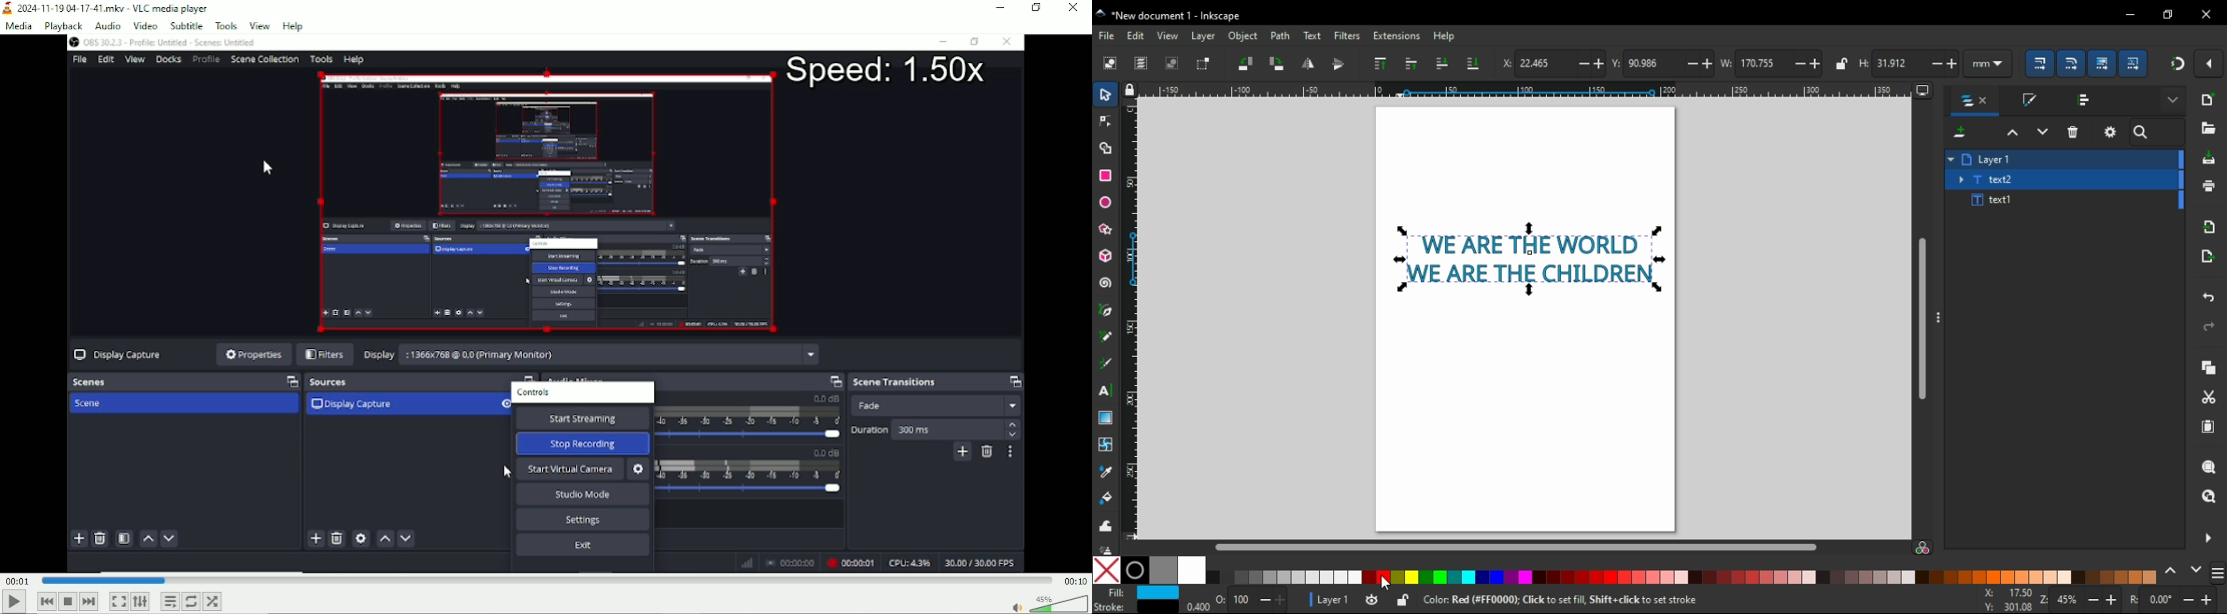  Describe the element at coordinates (2104, 63) in the screenshot. I see `move gradients along with the objects` at that location.